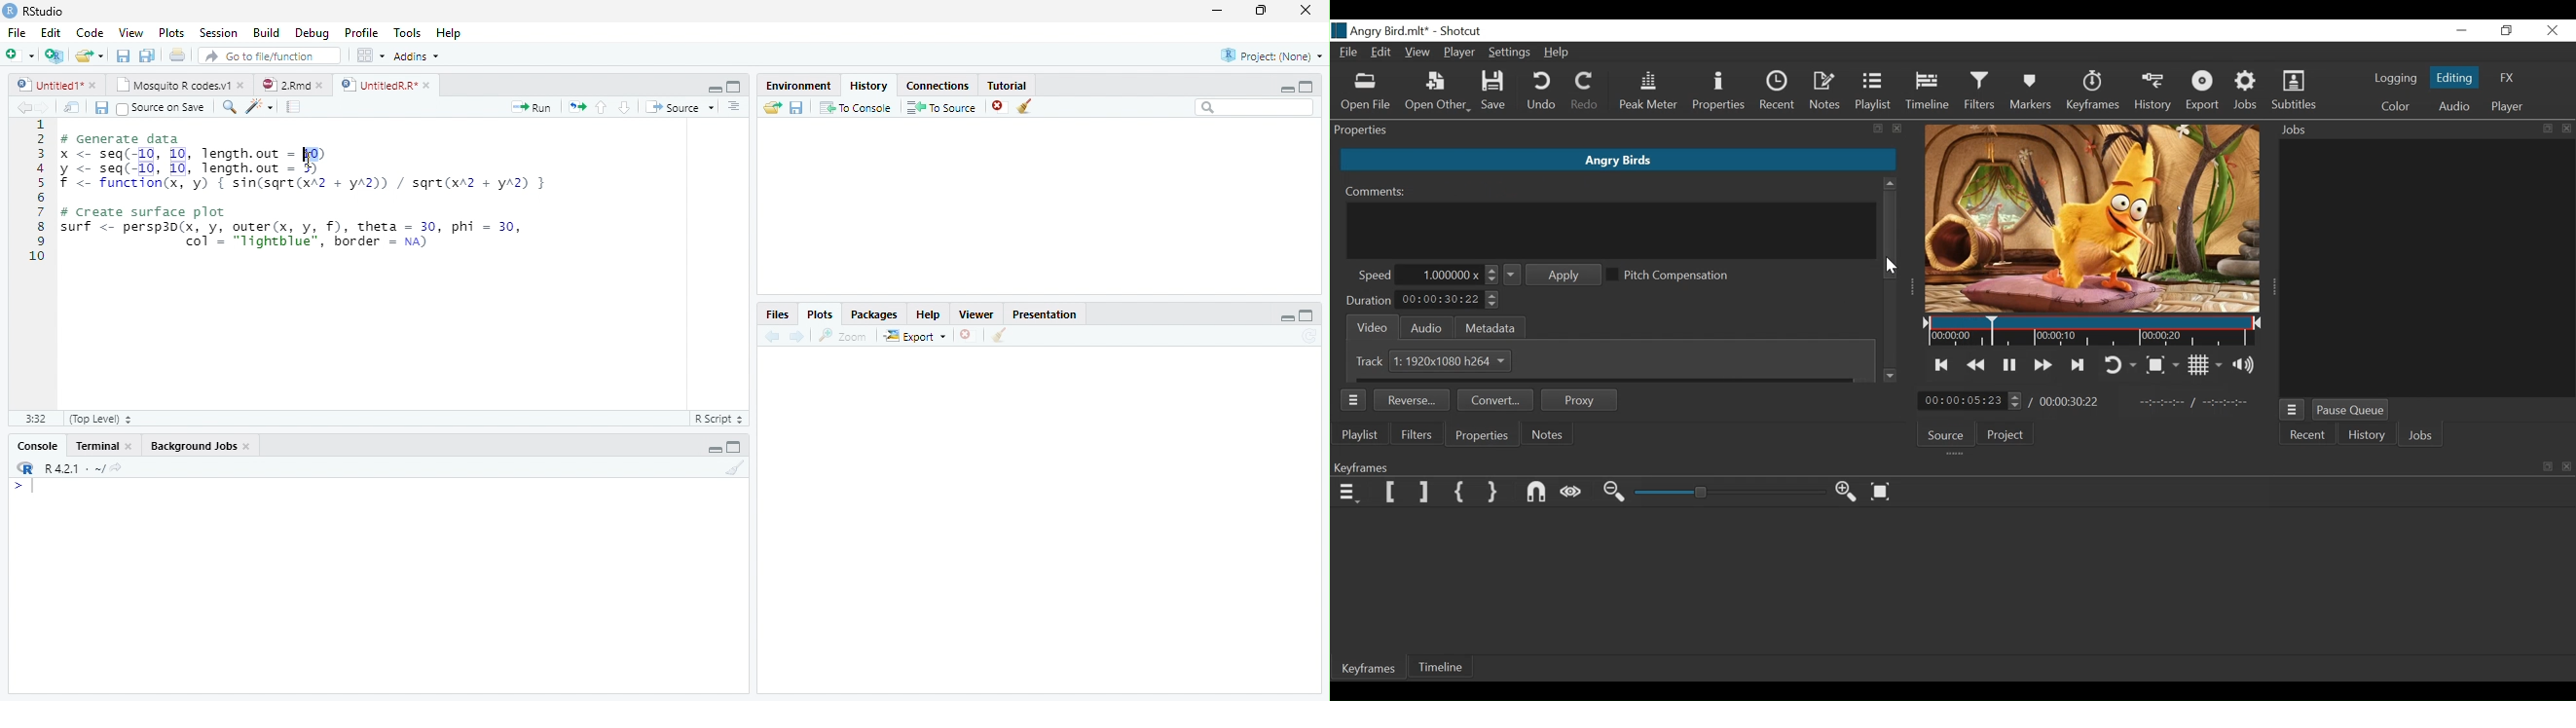 The height and width of the screenshot is (728, 2576). Describe the element at coordinates (1554, 275) in the screenshot. I see `Apply` at that location.